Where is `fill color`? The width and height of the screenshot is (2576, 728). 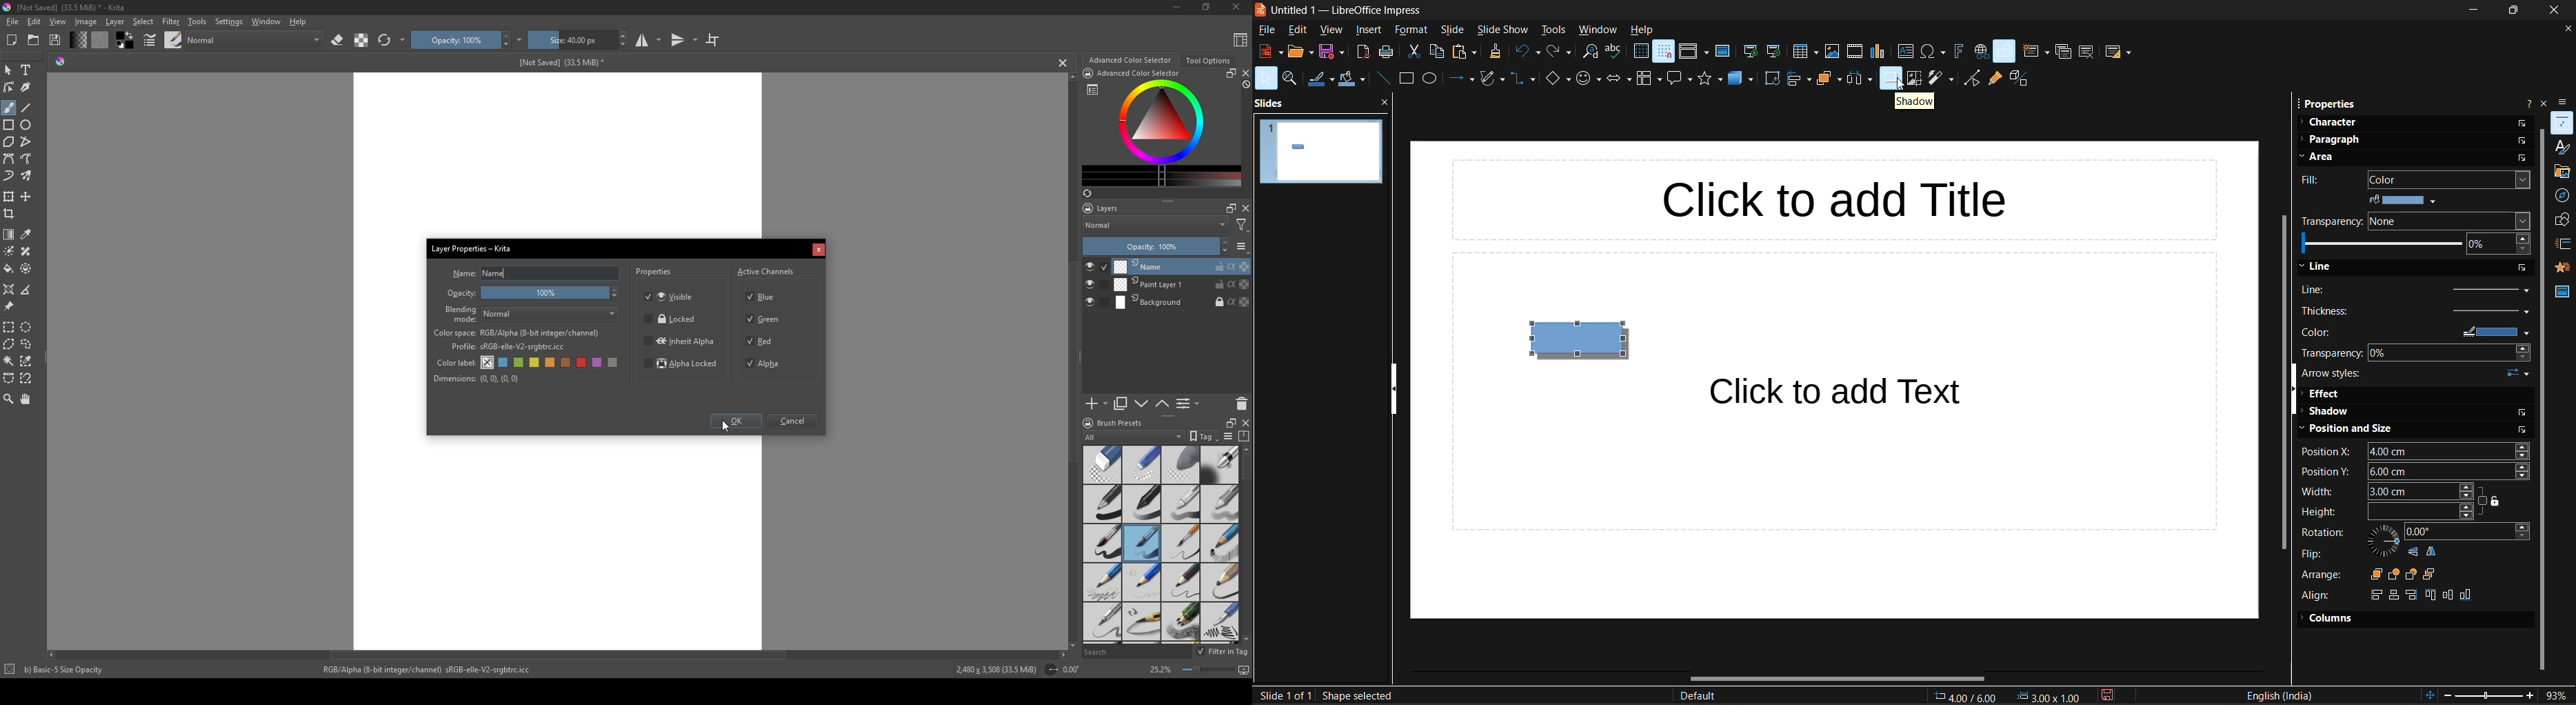
fill color is located at coordinates (2402, 201).